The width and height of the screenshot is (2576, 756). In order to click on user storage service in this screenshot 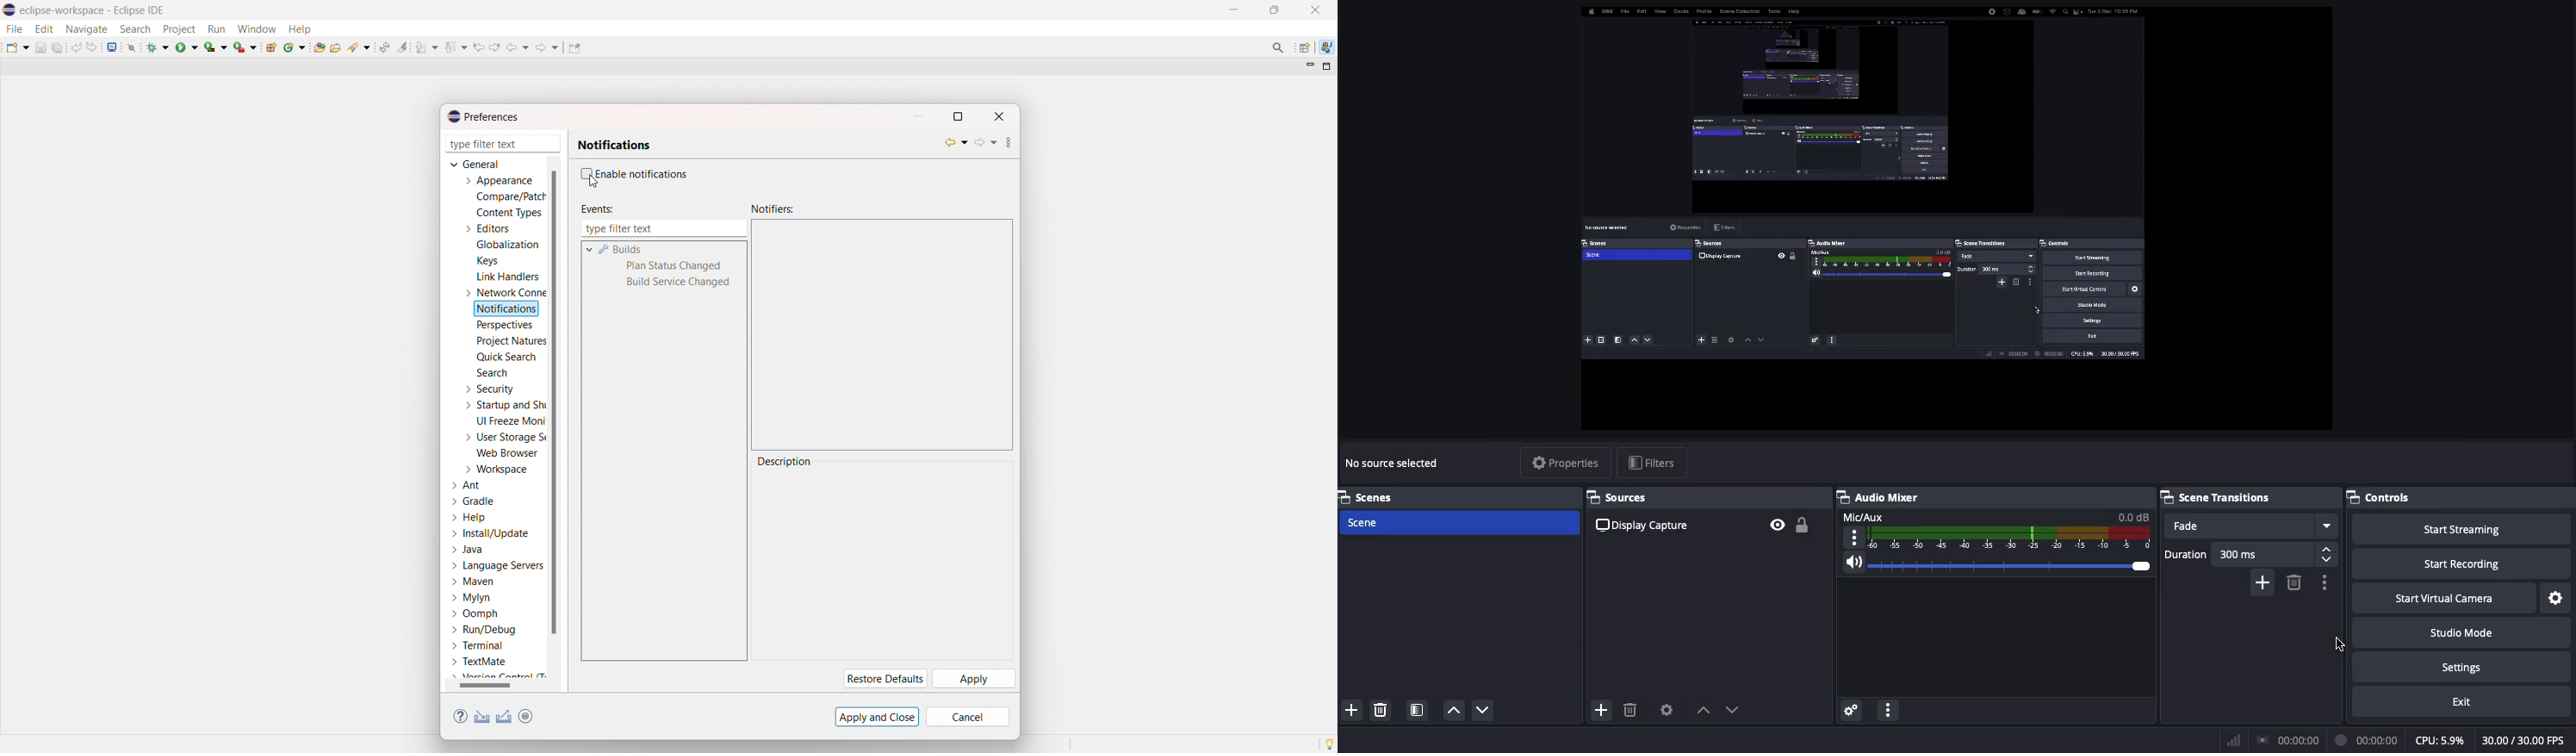, I will do `click(503, 436)`.